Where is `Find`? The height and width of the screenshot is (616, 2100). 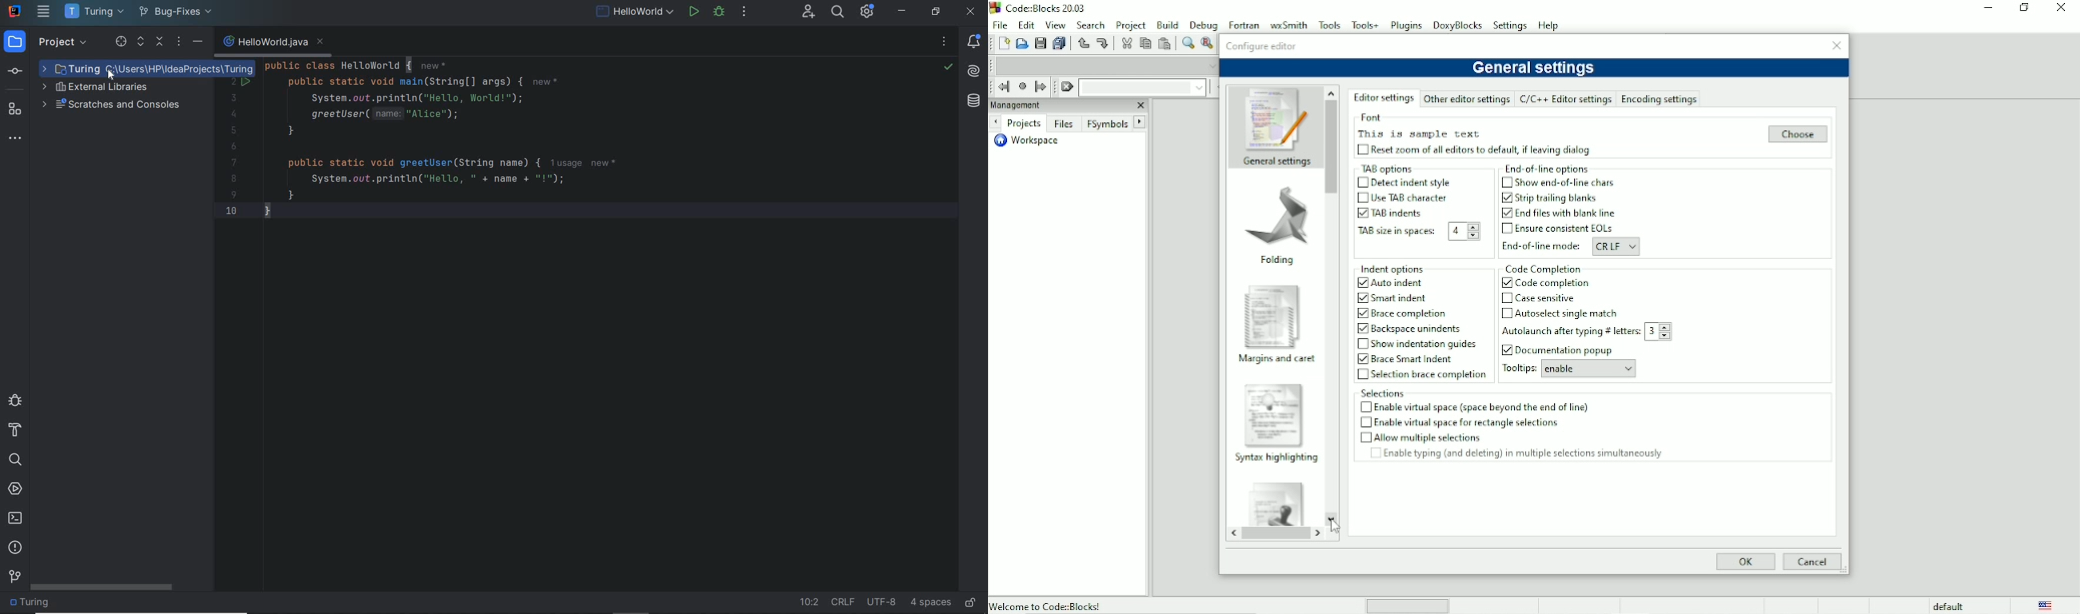 Find is located at coordinates (1187, 43).